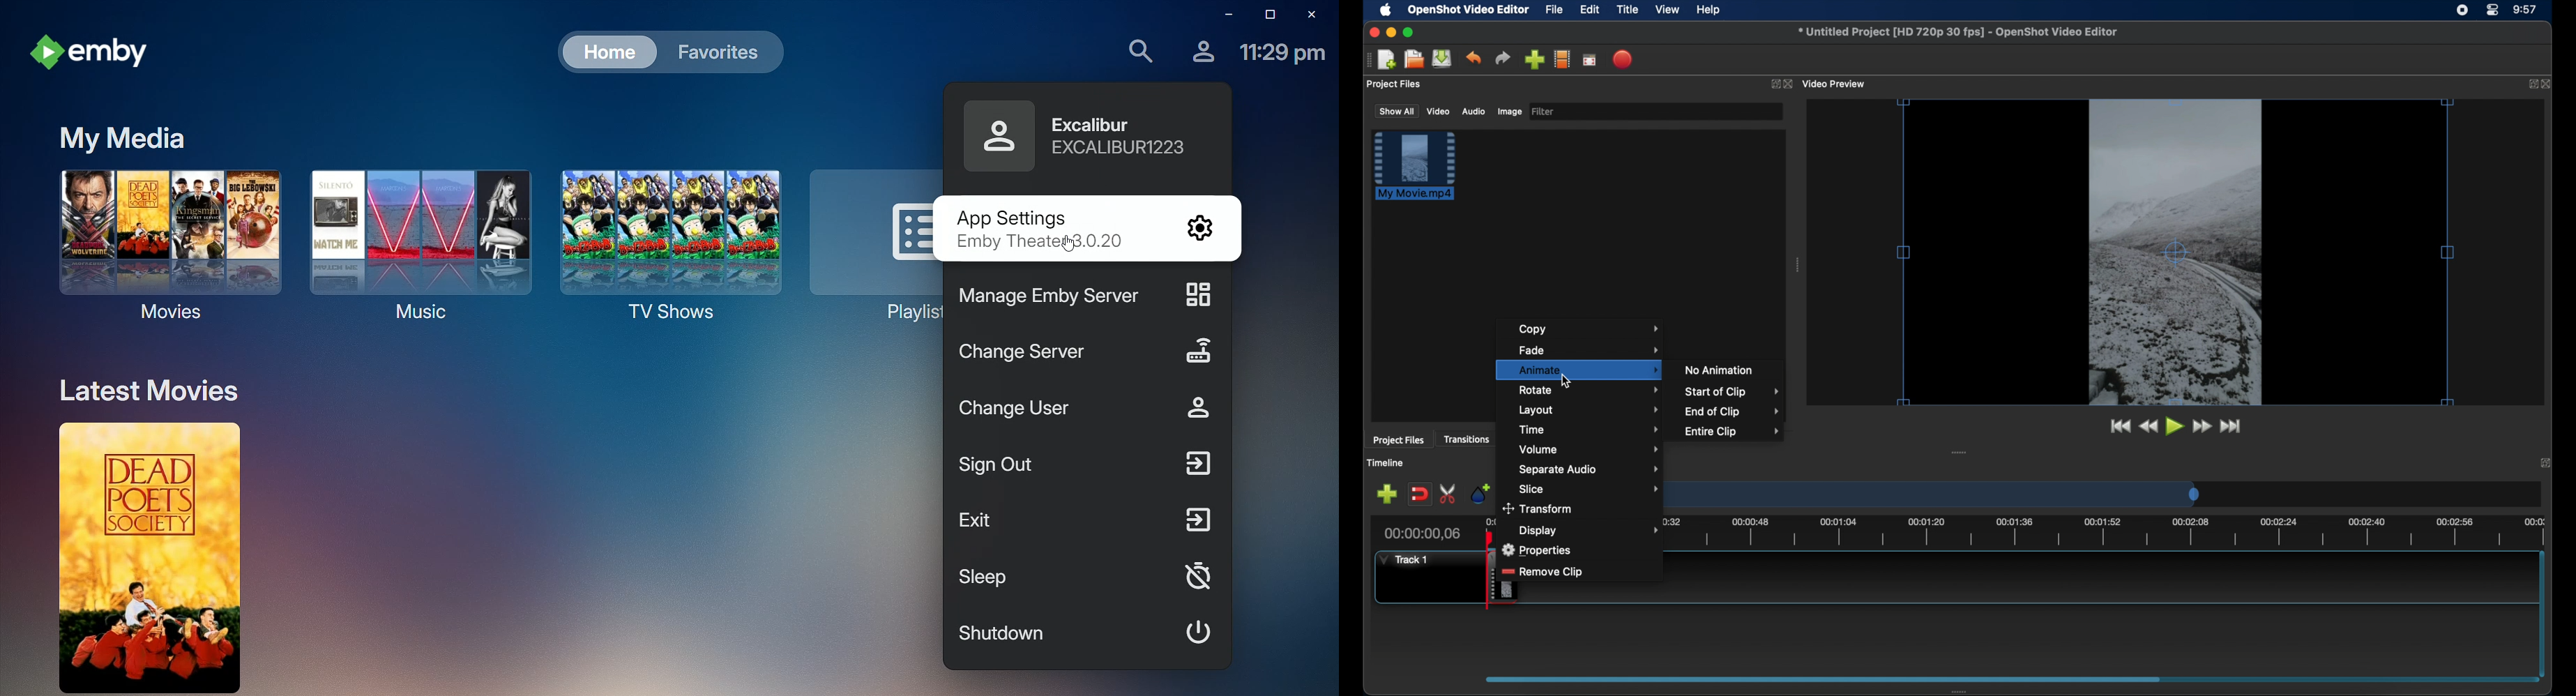 Image resolution: width=2576 pixels, height=700 pixels. I want to click on drag handle, so click(1368, 60).